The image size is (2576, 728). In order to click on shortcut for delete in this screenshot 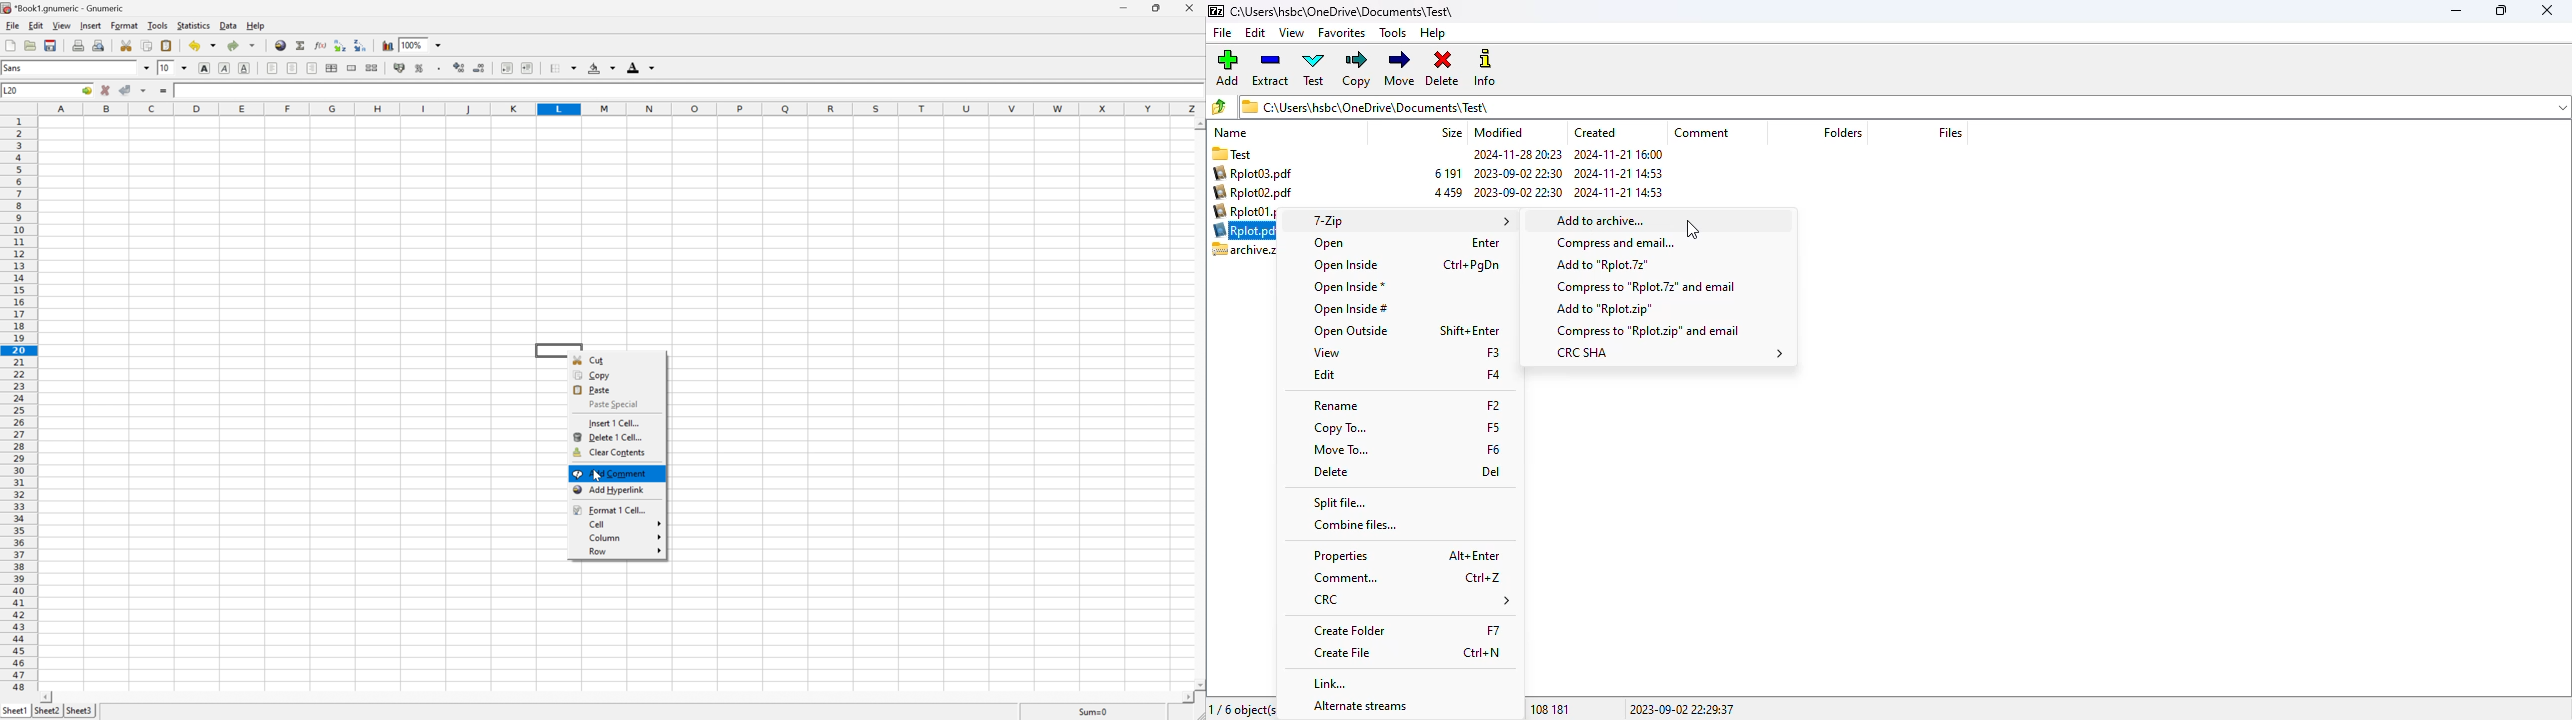, I will do `click(1491, 472)`.